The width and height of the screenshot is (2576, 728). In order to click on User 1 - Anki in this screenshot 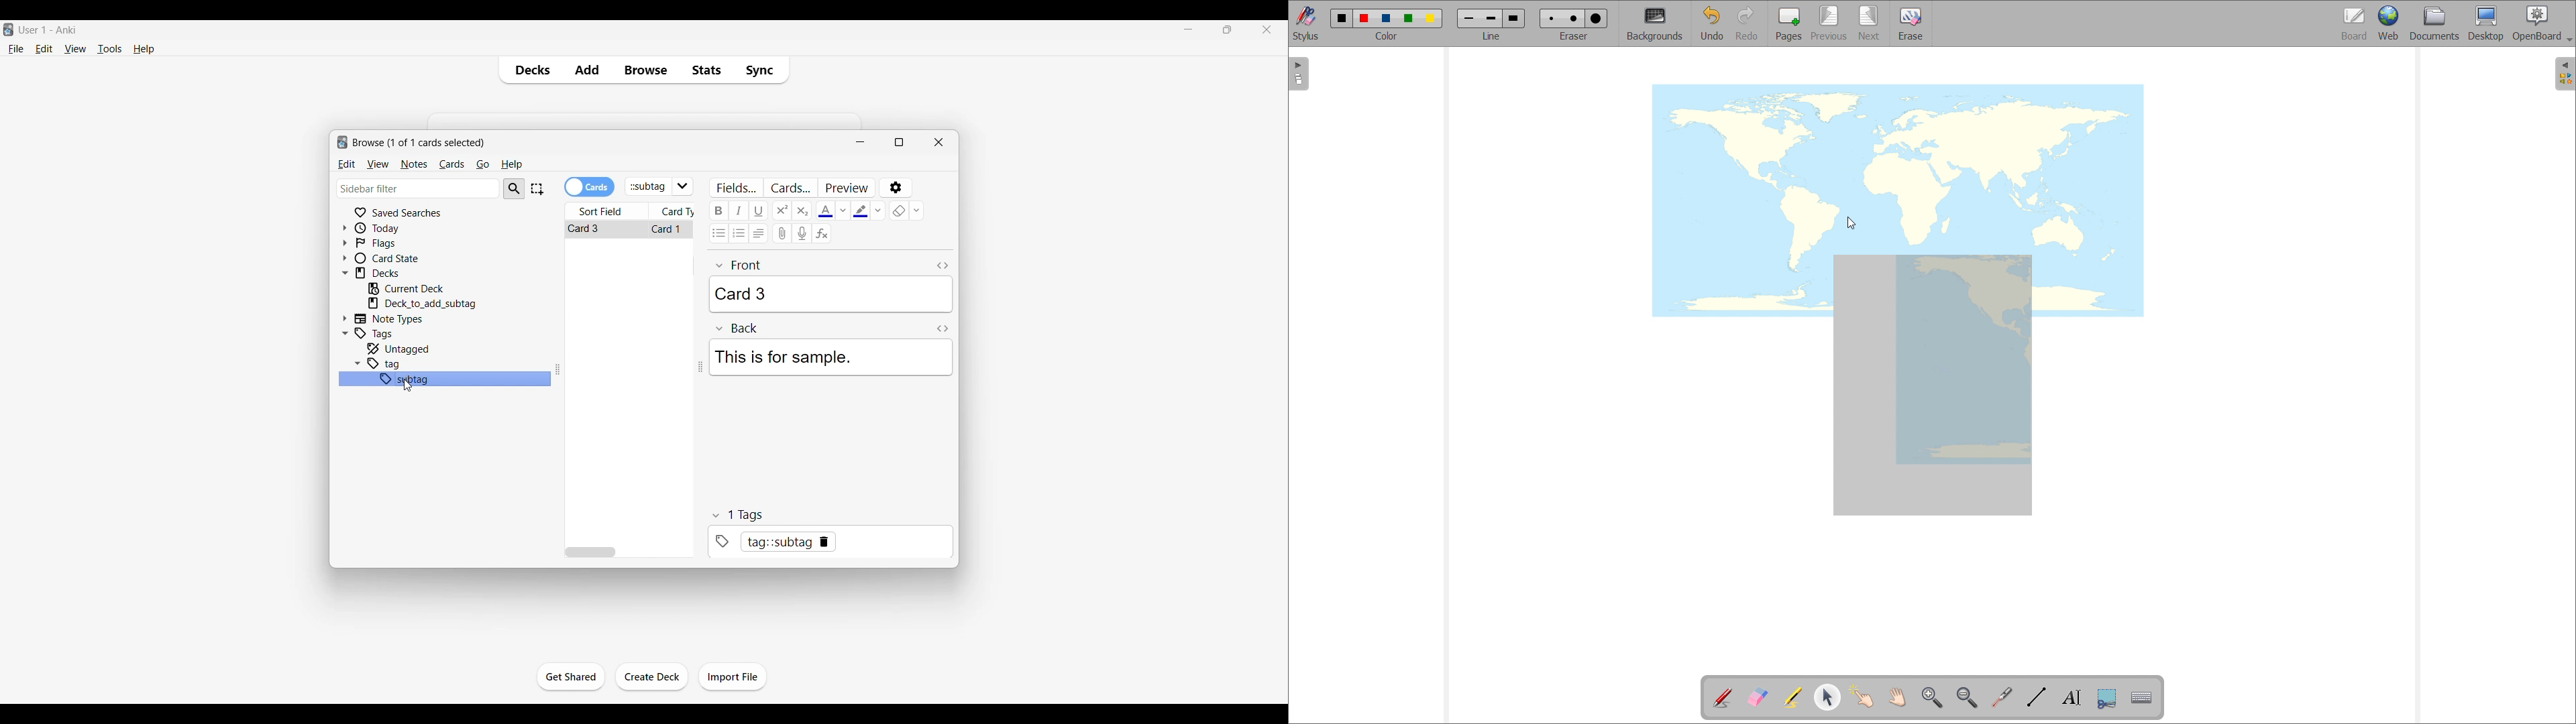, I will do `click(48, 29)`.